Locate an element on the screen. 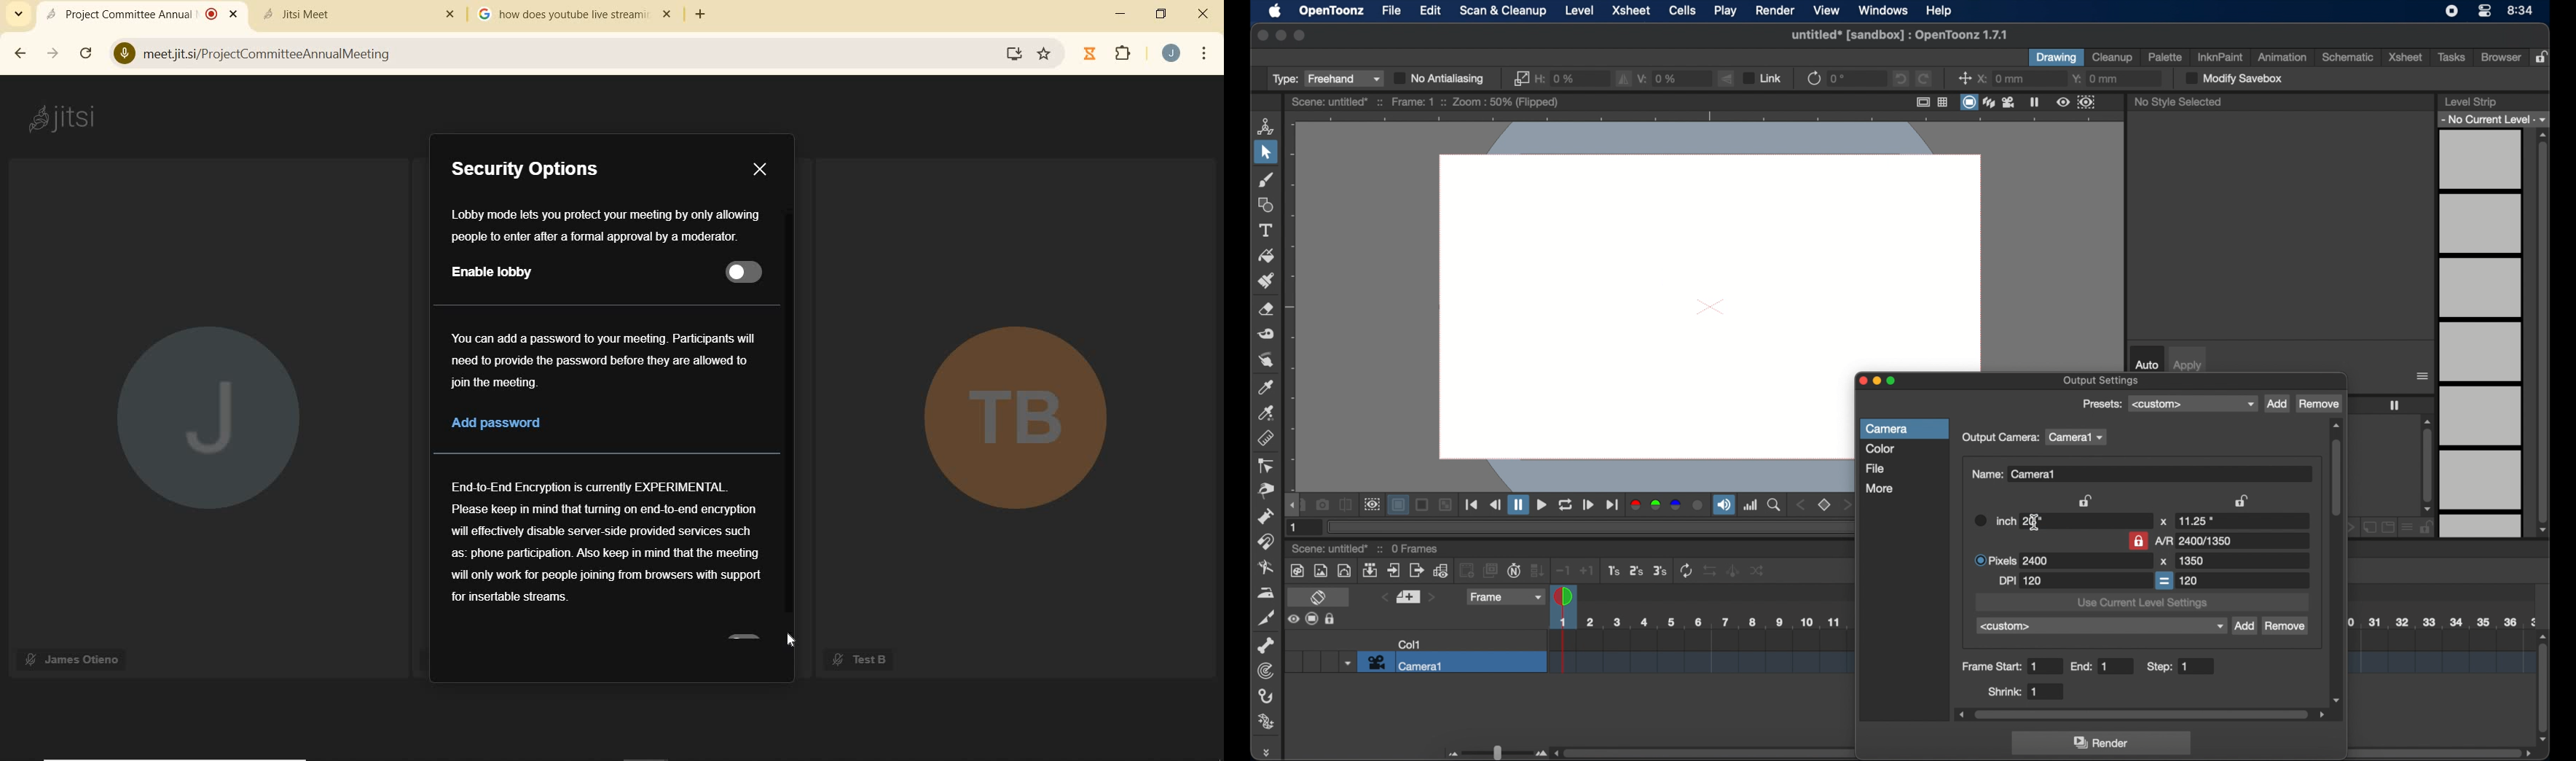 The image size is (2576, 784). Project Committee Annual is located at coordinates (141, 14).